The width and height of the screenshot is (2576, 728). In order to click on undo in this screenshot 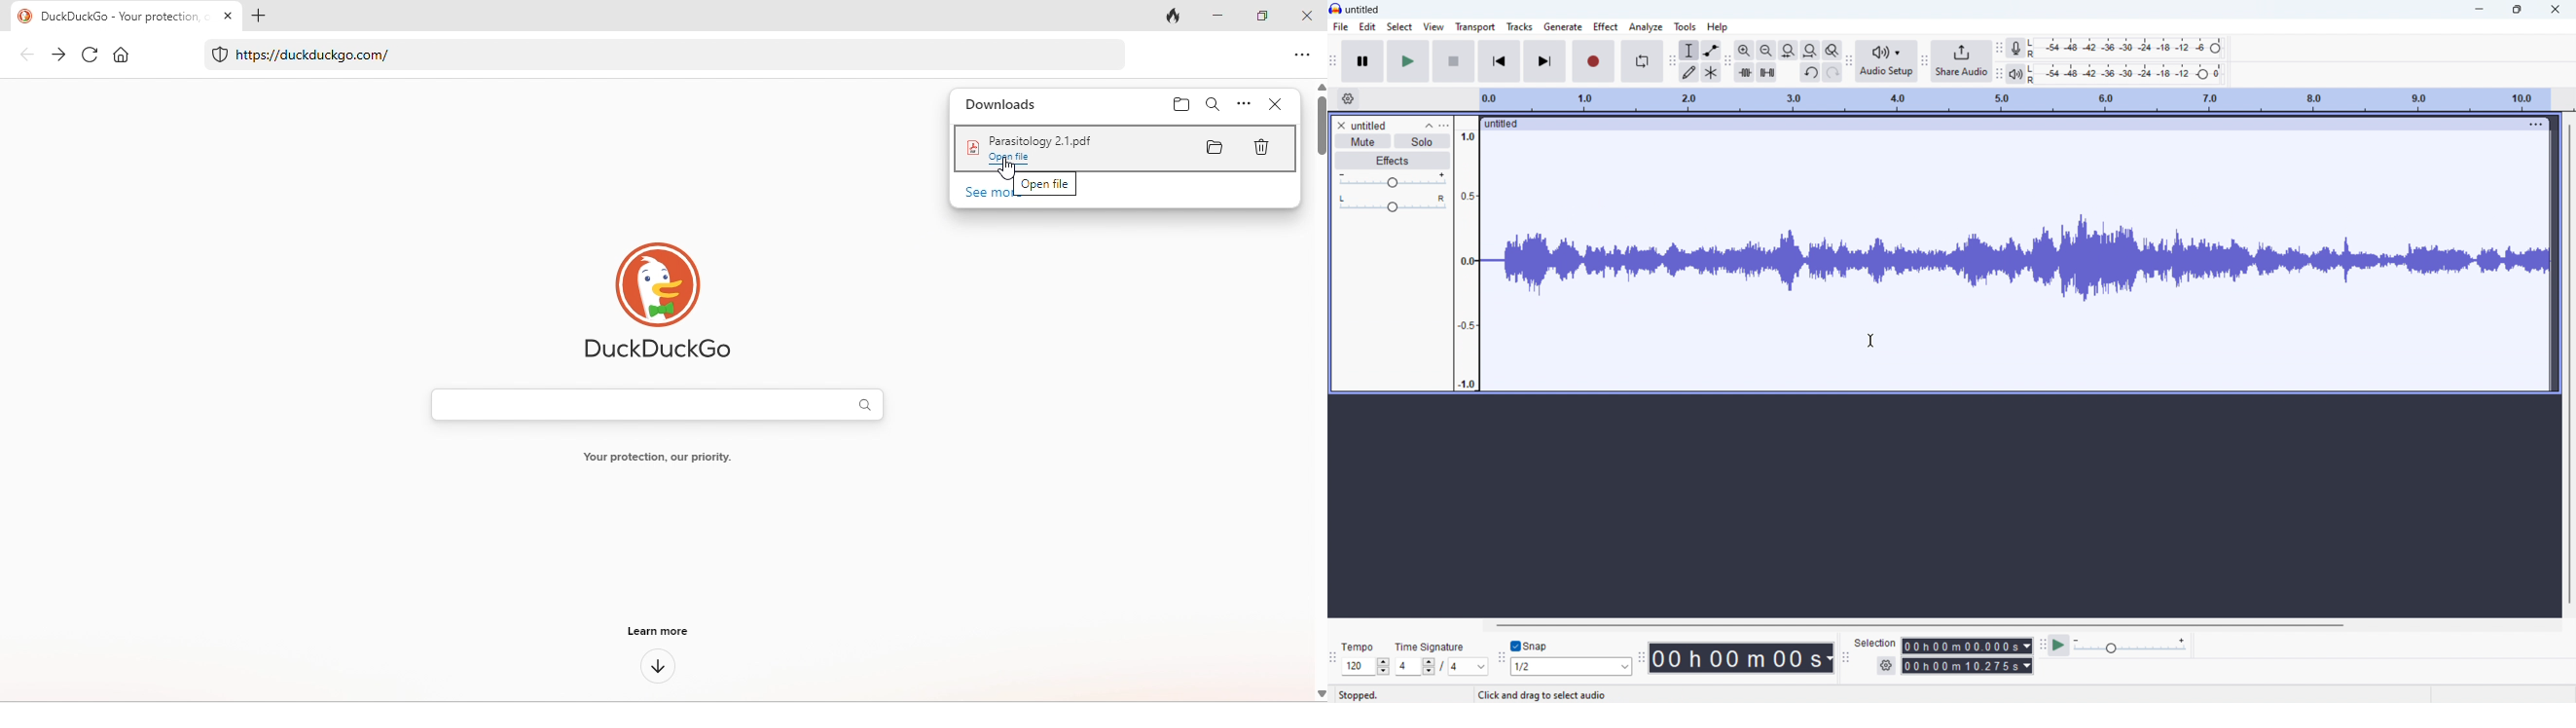, I will do `click(1810, 73)`.